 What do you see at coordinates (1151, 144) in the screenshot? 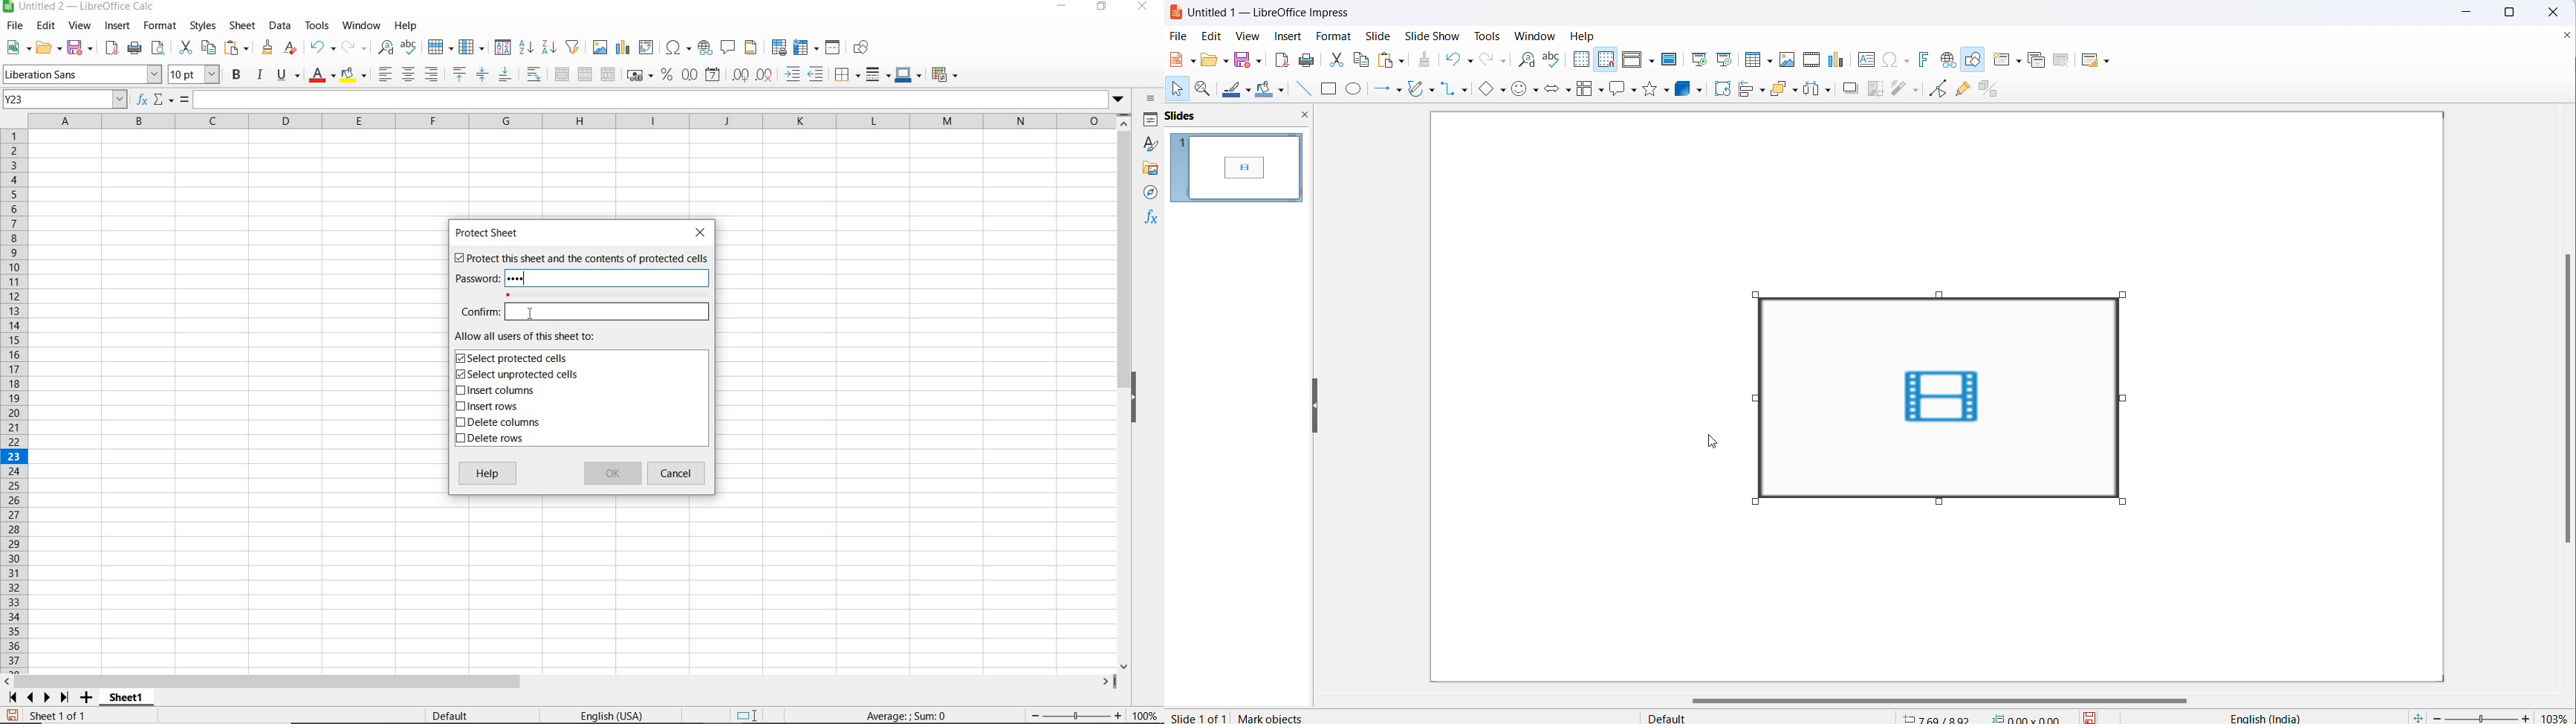
I see `STYLES` at bounding box center [1151, 144].